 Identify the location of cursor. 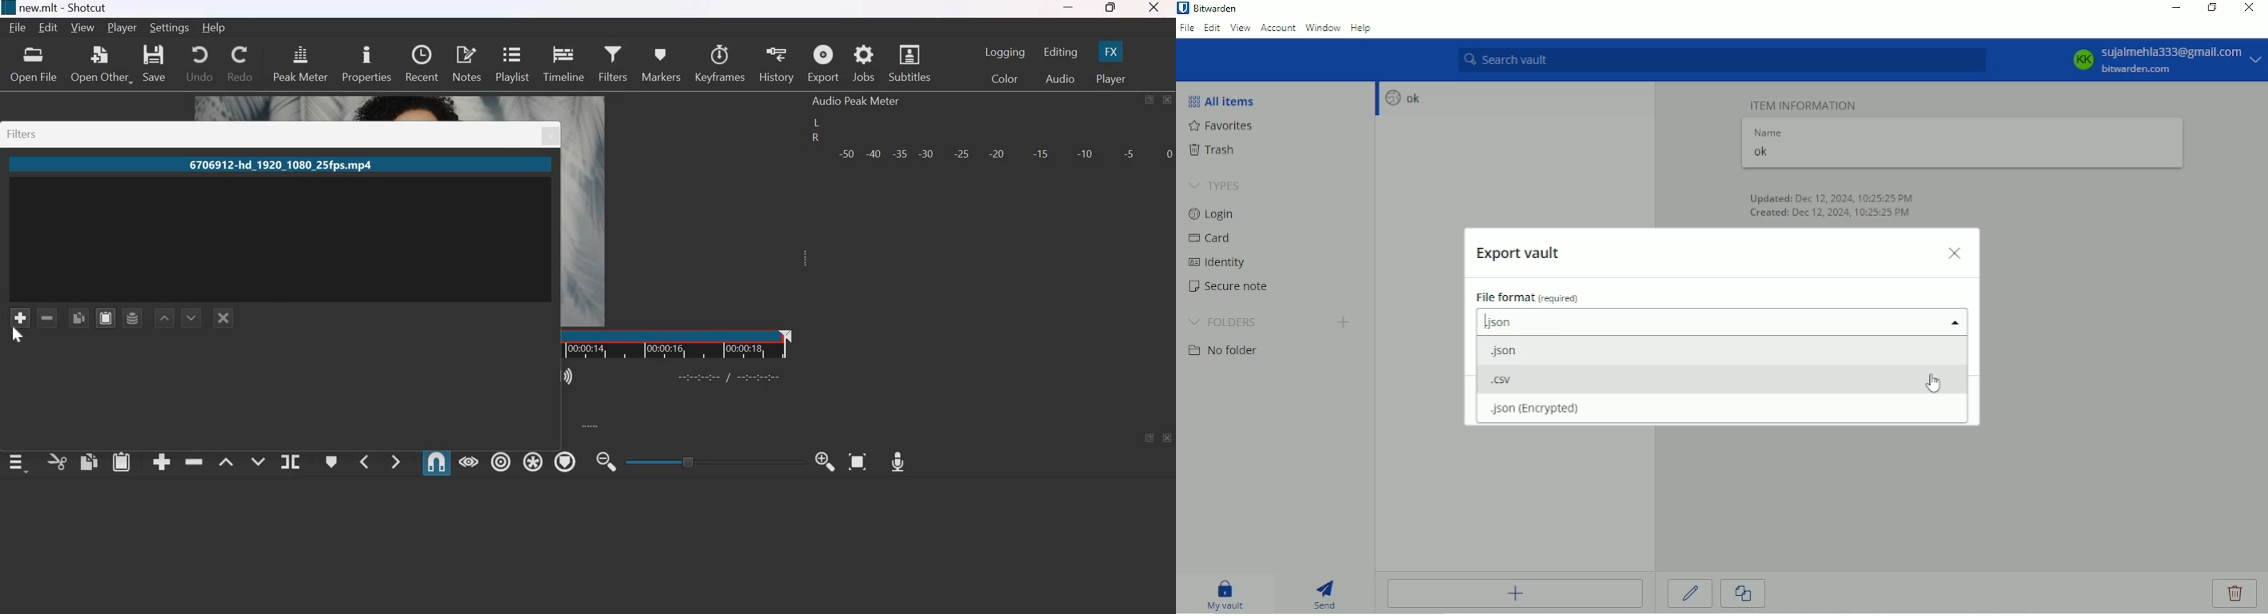
(18, 337).